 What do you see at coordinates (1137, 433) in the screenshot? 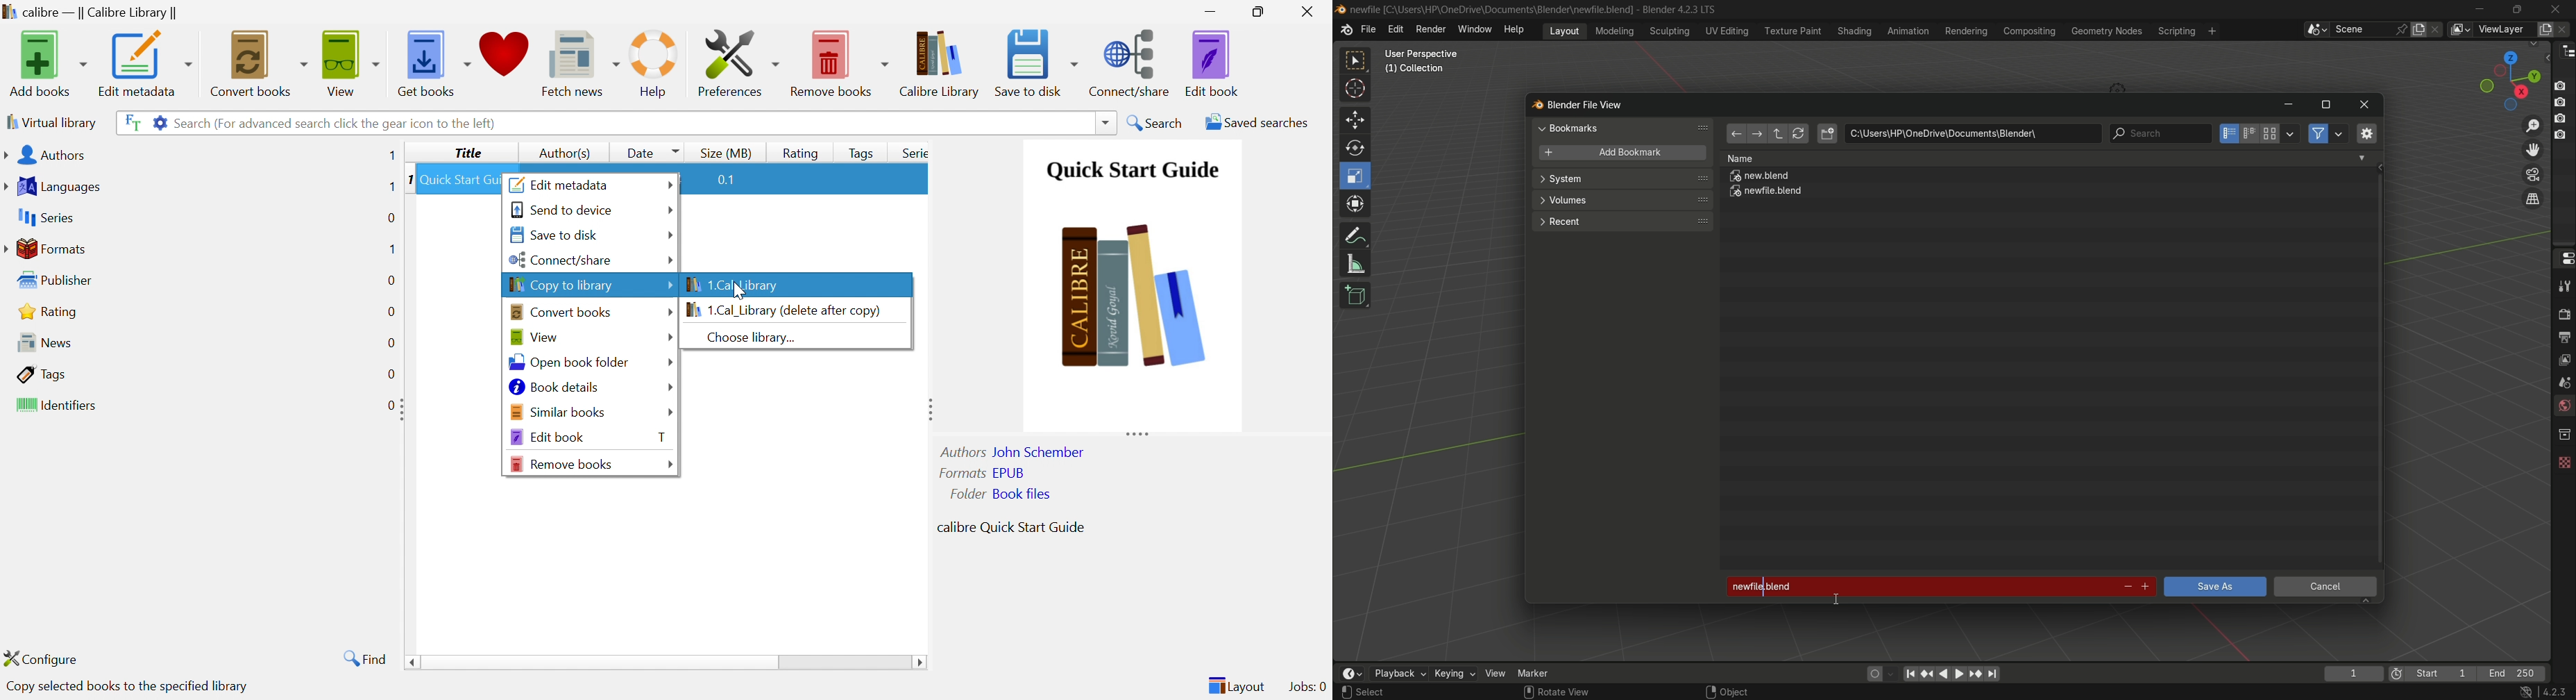
I see `Expand` at bounding box center [1137, 433].